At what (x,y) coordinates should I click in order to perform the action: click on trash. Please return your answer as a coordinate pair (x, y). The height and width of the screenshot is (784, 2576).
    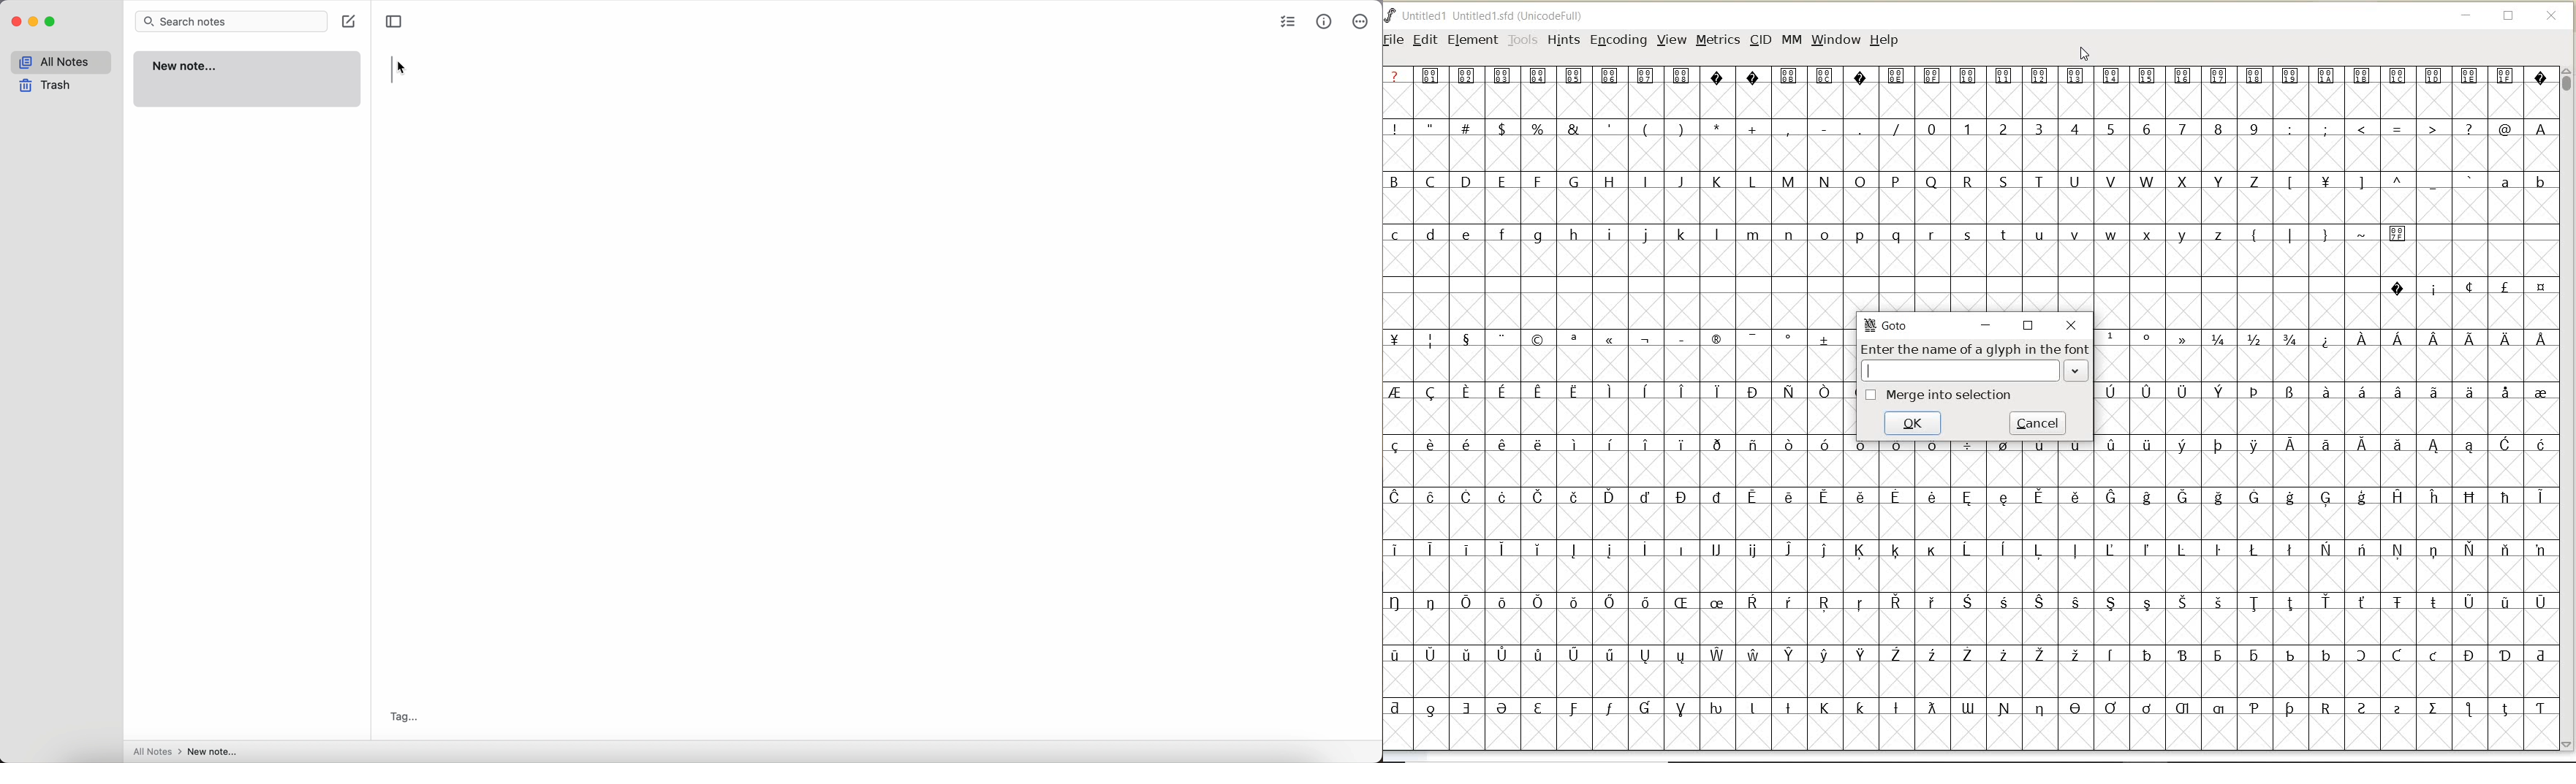
    Looking at the image, I should click on (45, 87).